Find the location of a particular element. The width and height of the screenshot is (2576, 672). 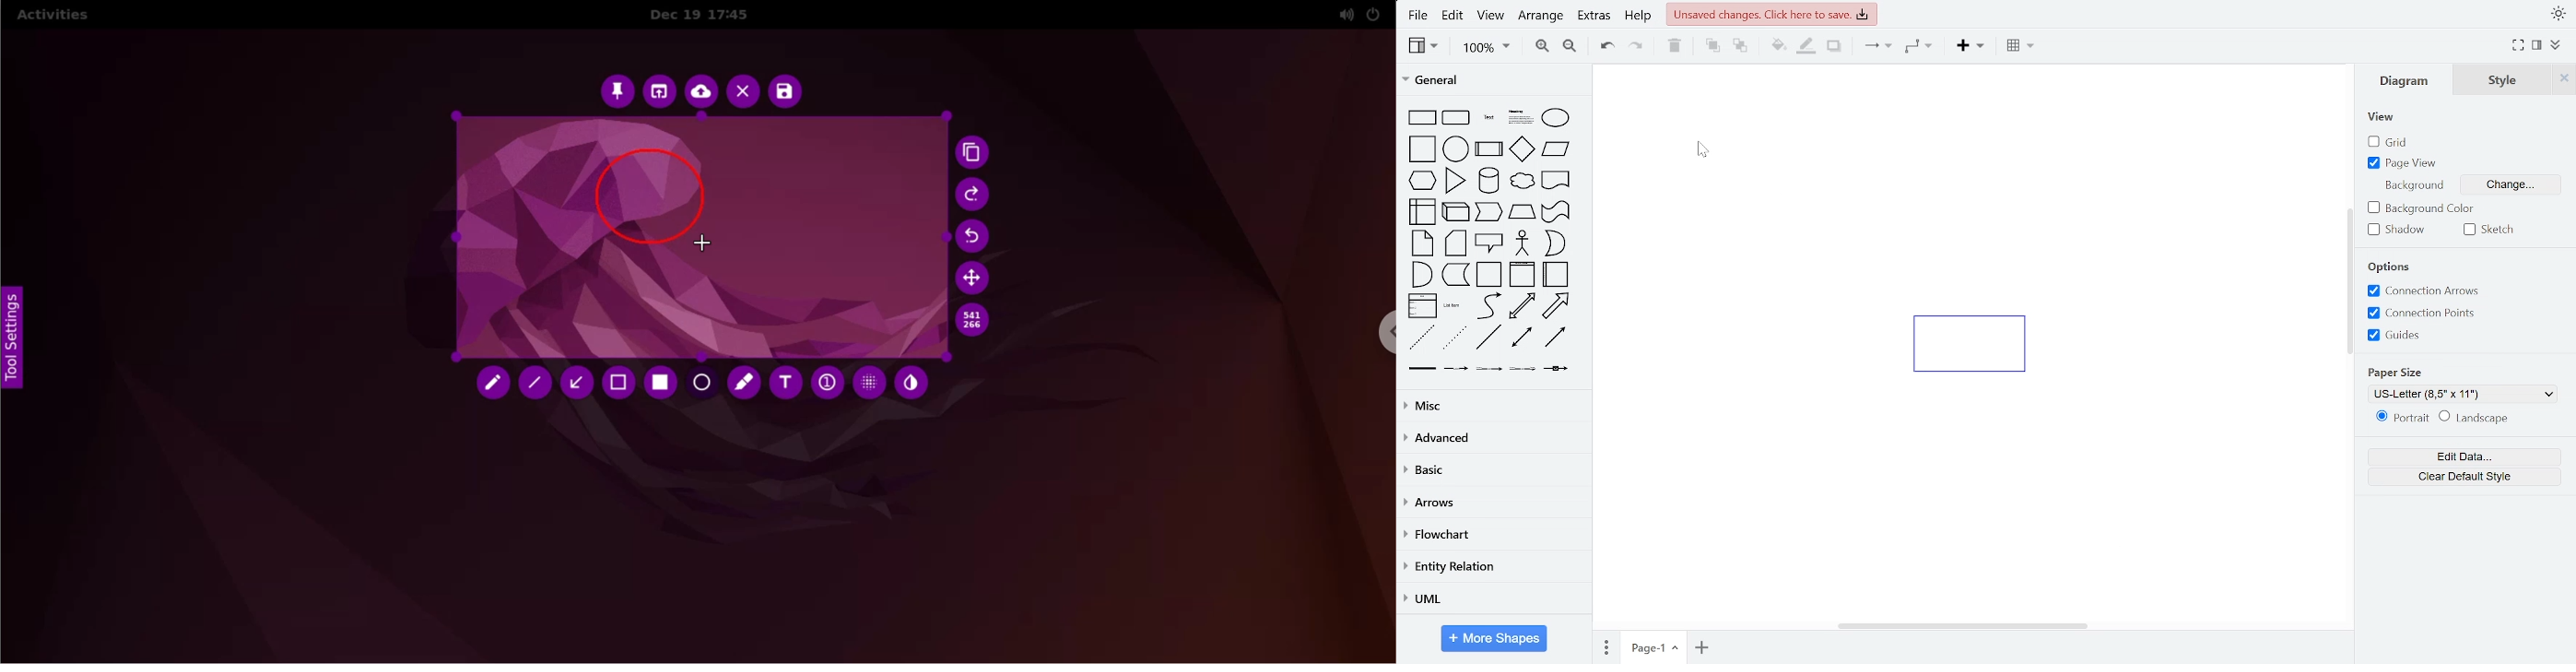

current paper size is located at coordinates (2467, 393).